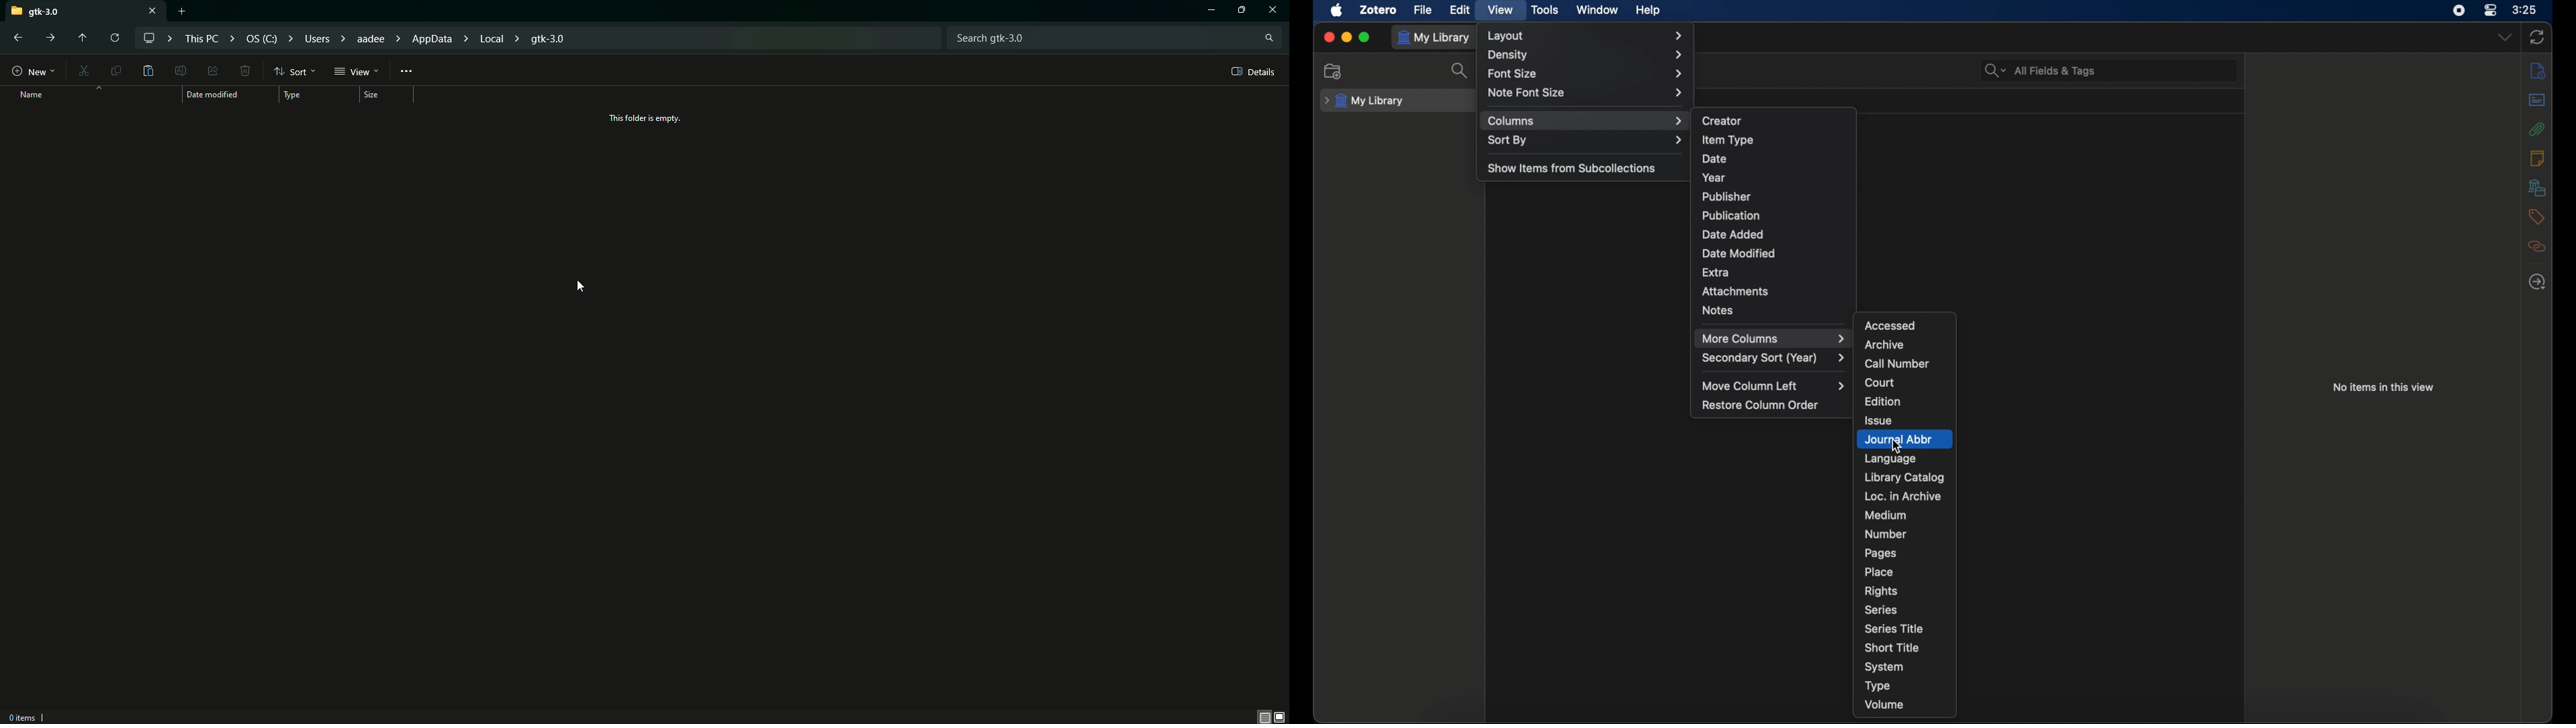 Image resolution: width=2576 pixels, height=728 pixels. Describe the element at coordinates (1891, 325) in the screenshot. I see `accessed` at that location.